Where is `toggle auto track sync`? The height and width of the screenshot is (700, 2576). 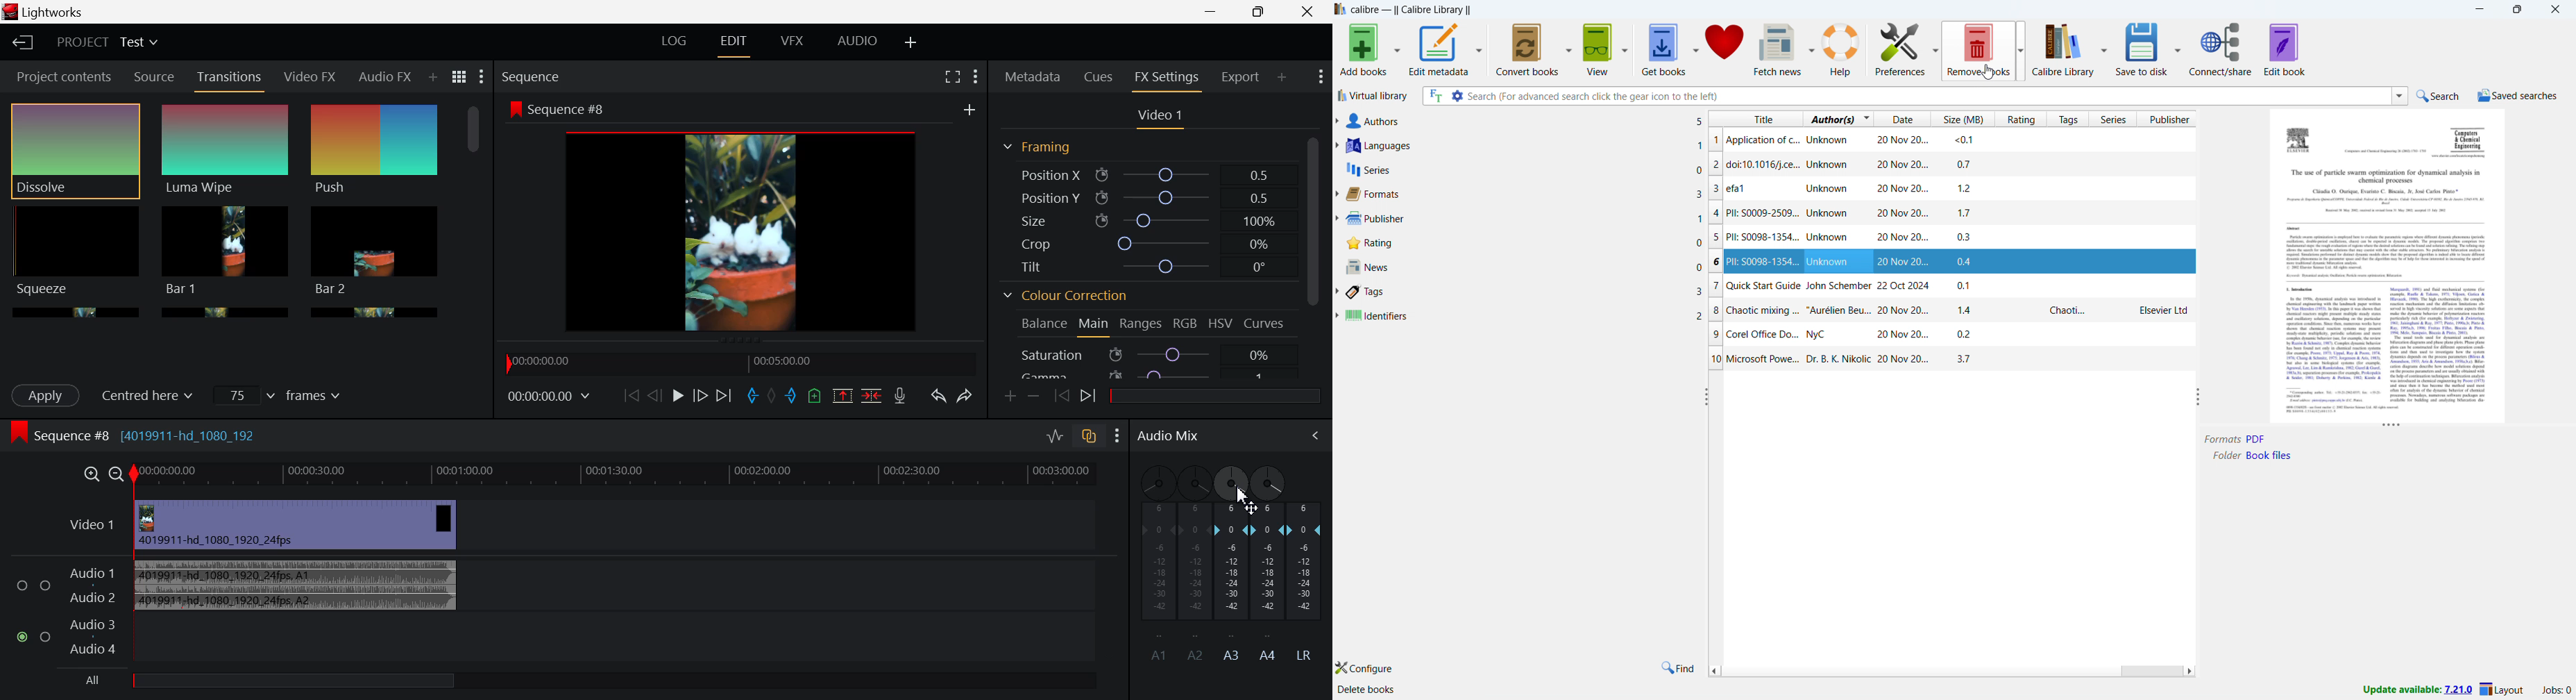
toggle auto track sync is located at coordinates (1090, 440).